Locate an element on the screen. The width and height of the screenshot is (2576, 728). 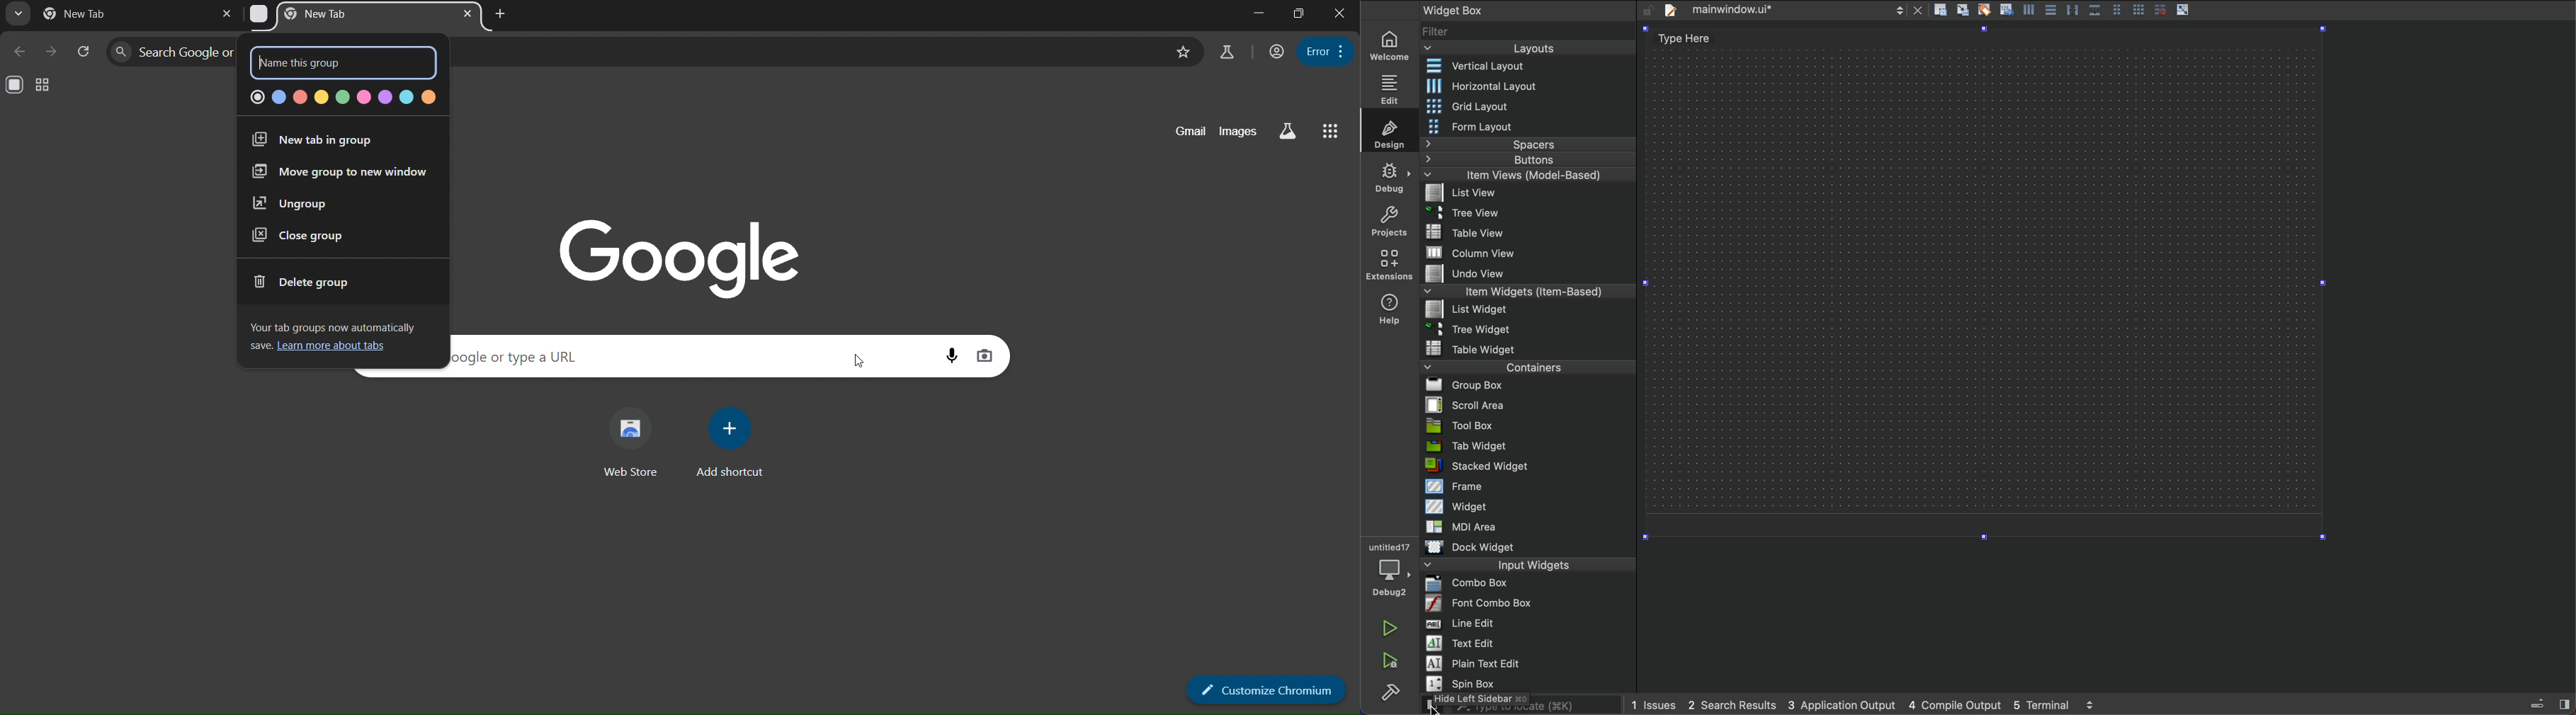
Form Layout is located at coordinates (1469, 127).